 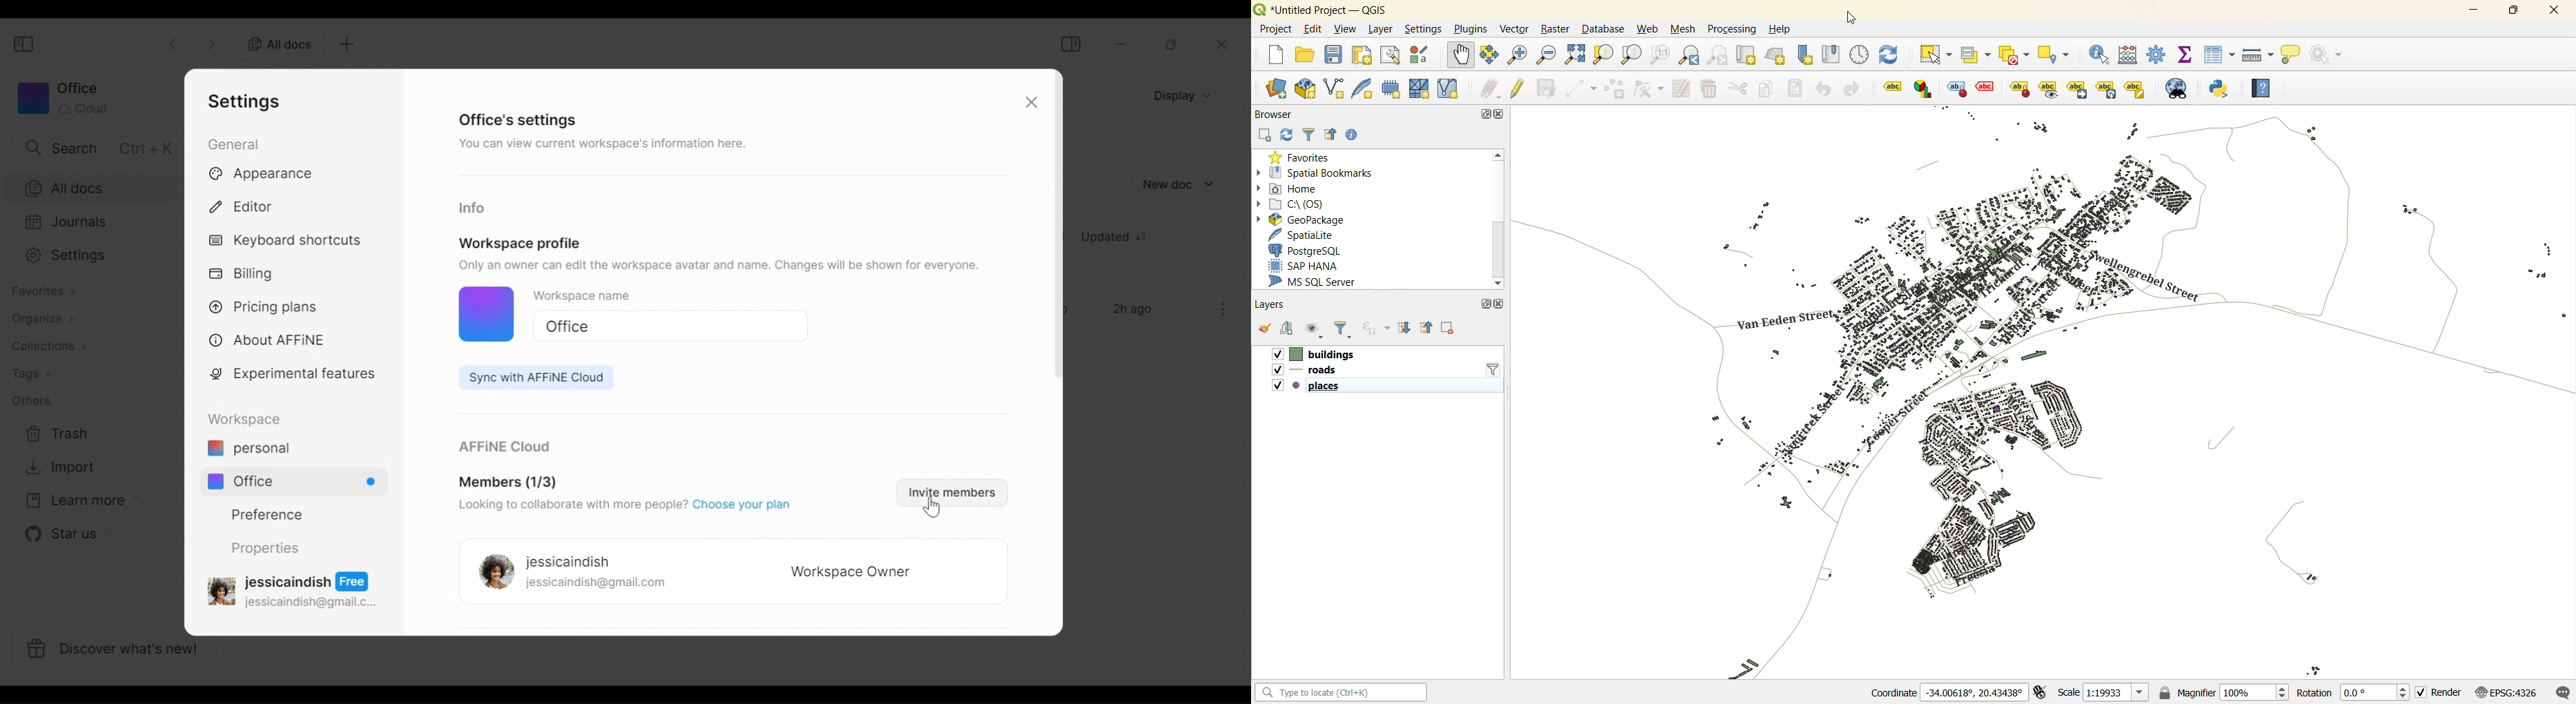 What do you see at coordinates (1347, 30) in the screenshot?
I see `view` at bounding box center [1347, 30].